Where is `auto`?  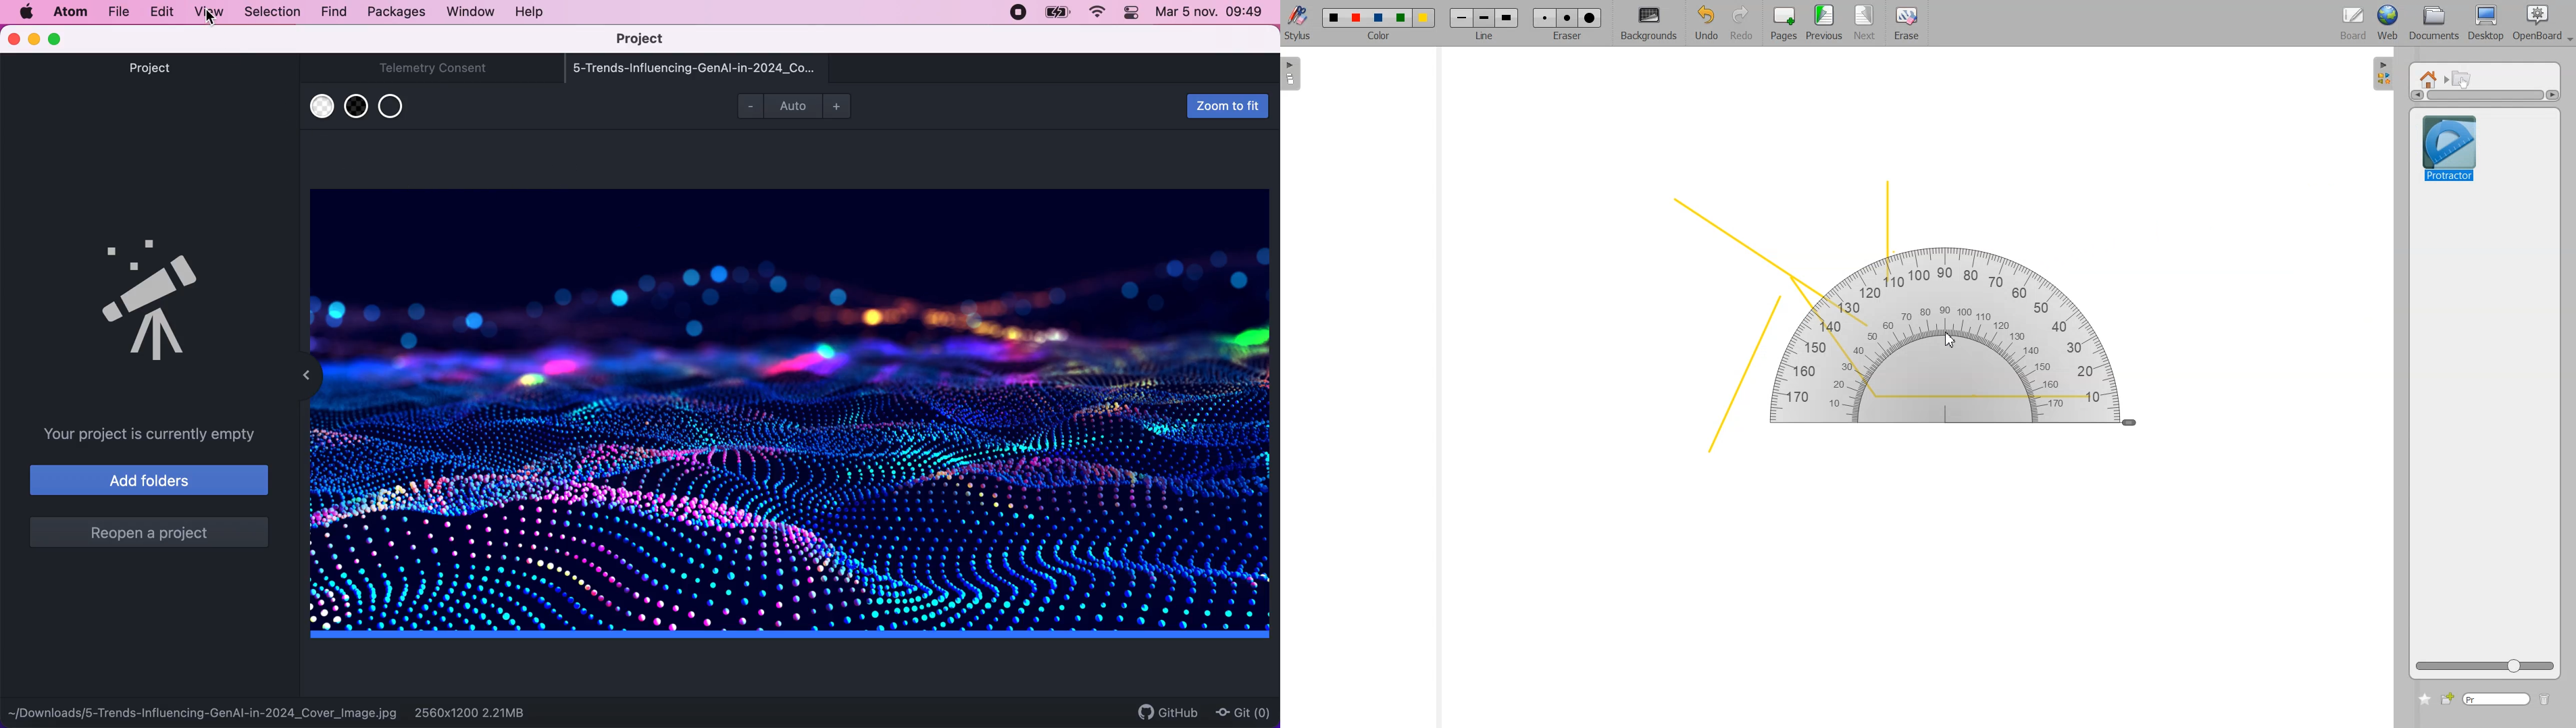
auto is located at coordinates (792, 107).